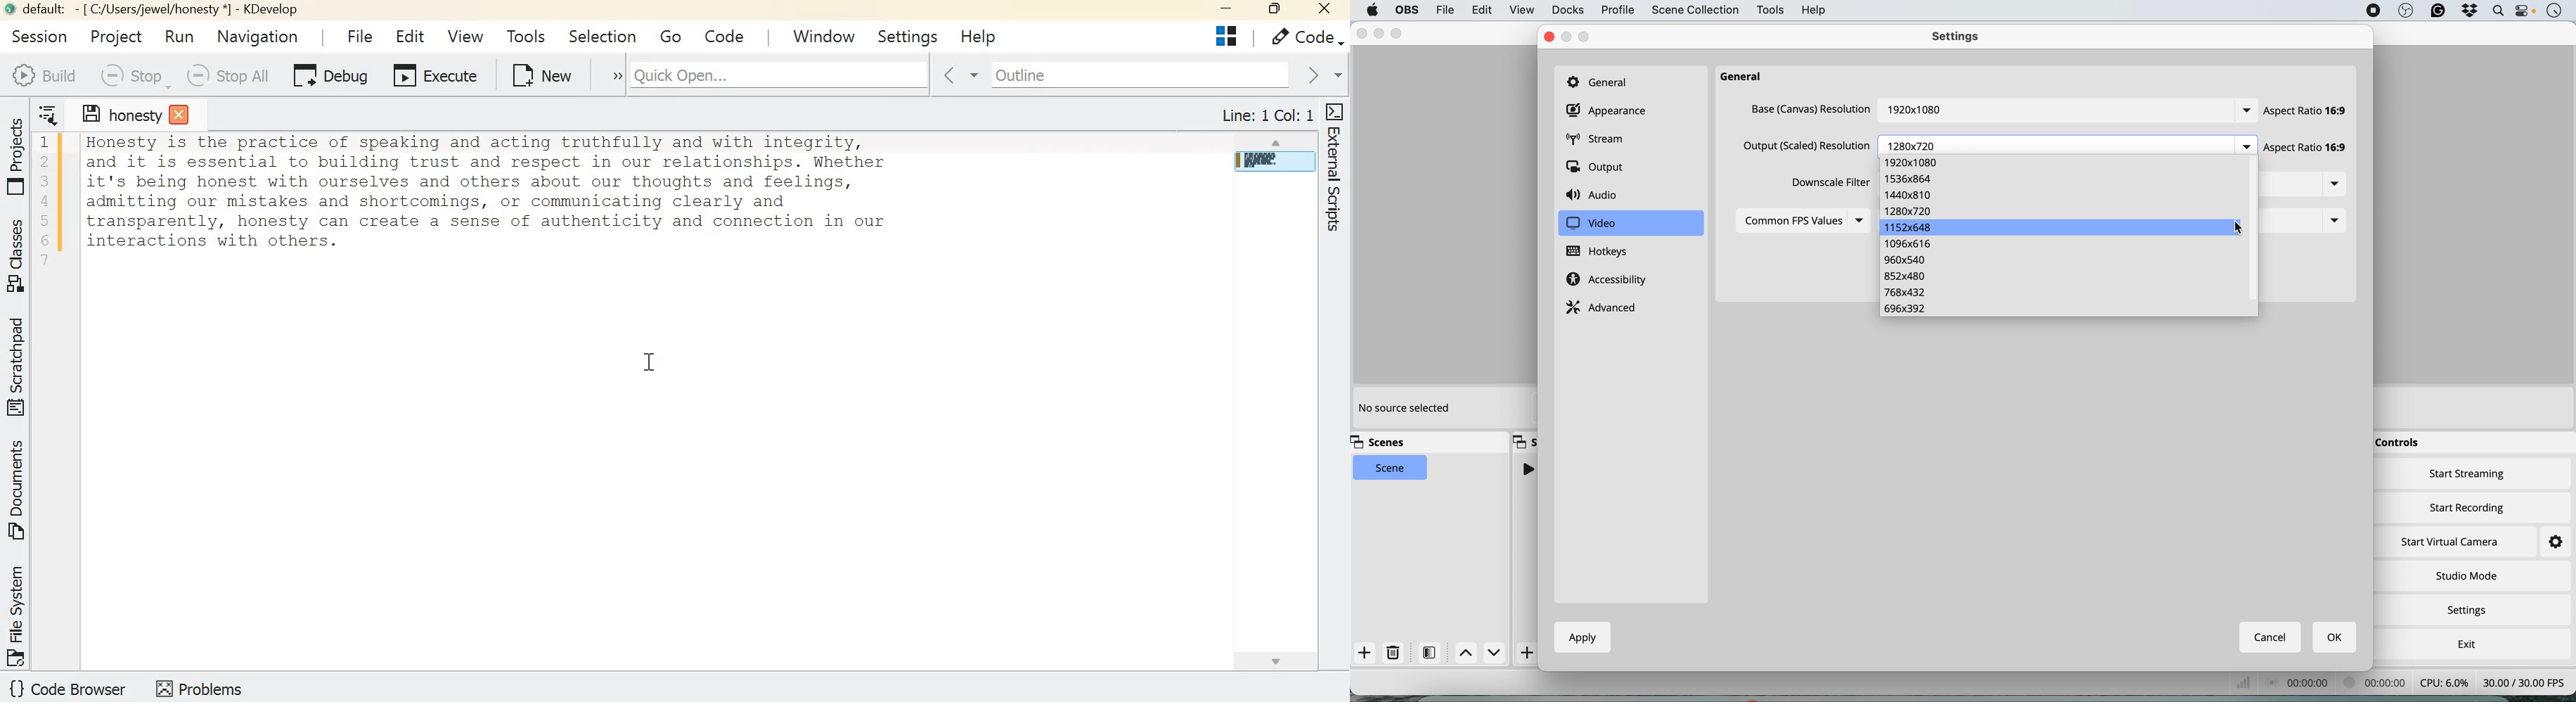 The image size is (2576, 728). What do you see at coordinates (1479, 654) in the screenshot?
I see `switch between scenes` at bounding box center [1479, 654].